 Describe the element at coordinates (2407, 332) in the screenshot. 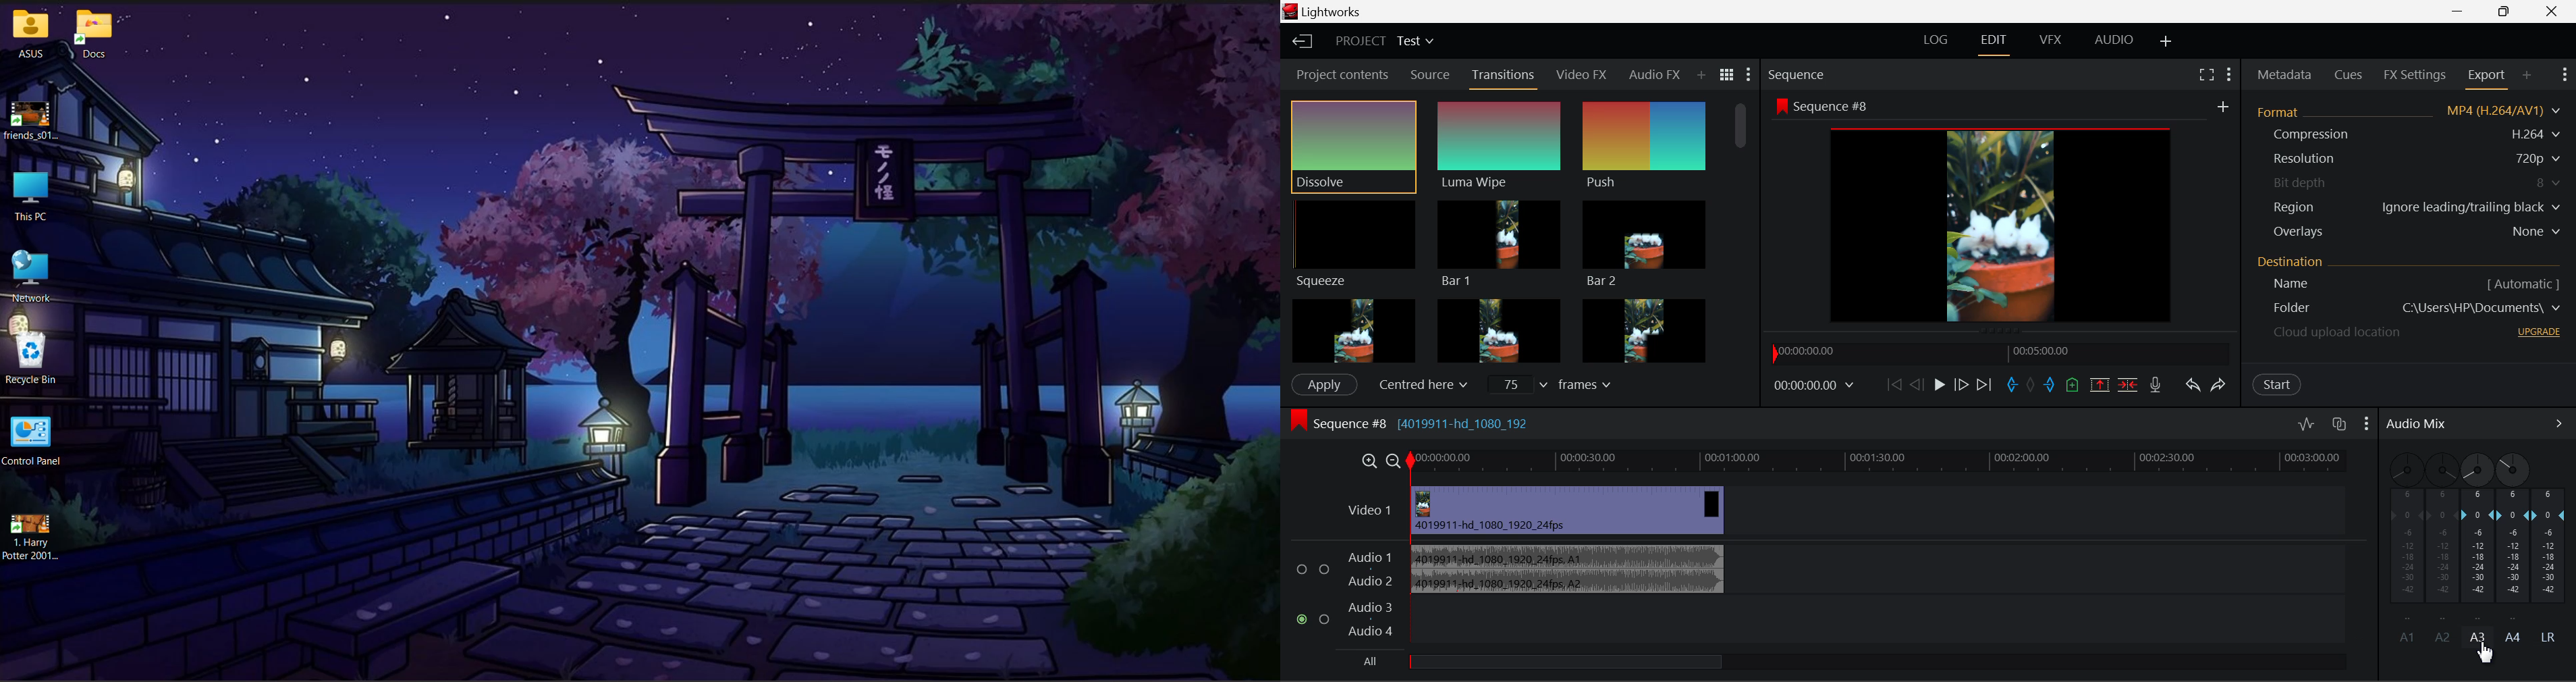

I see `cloud upload location - upgrade` at that location.